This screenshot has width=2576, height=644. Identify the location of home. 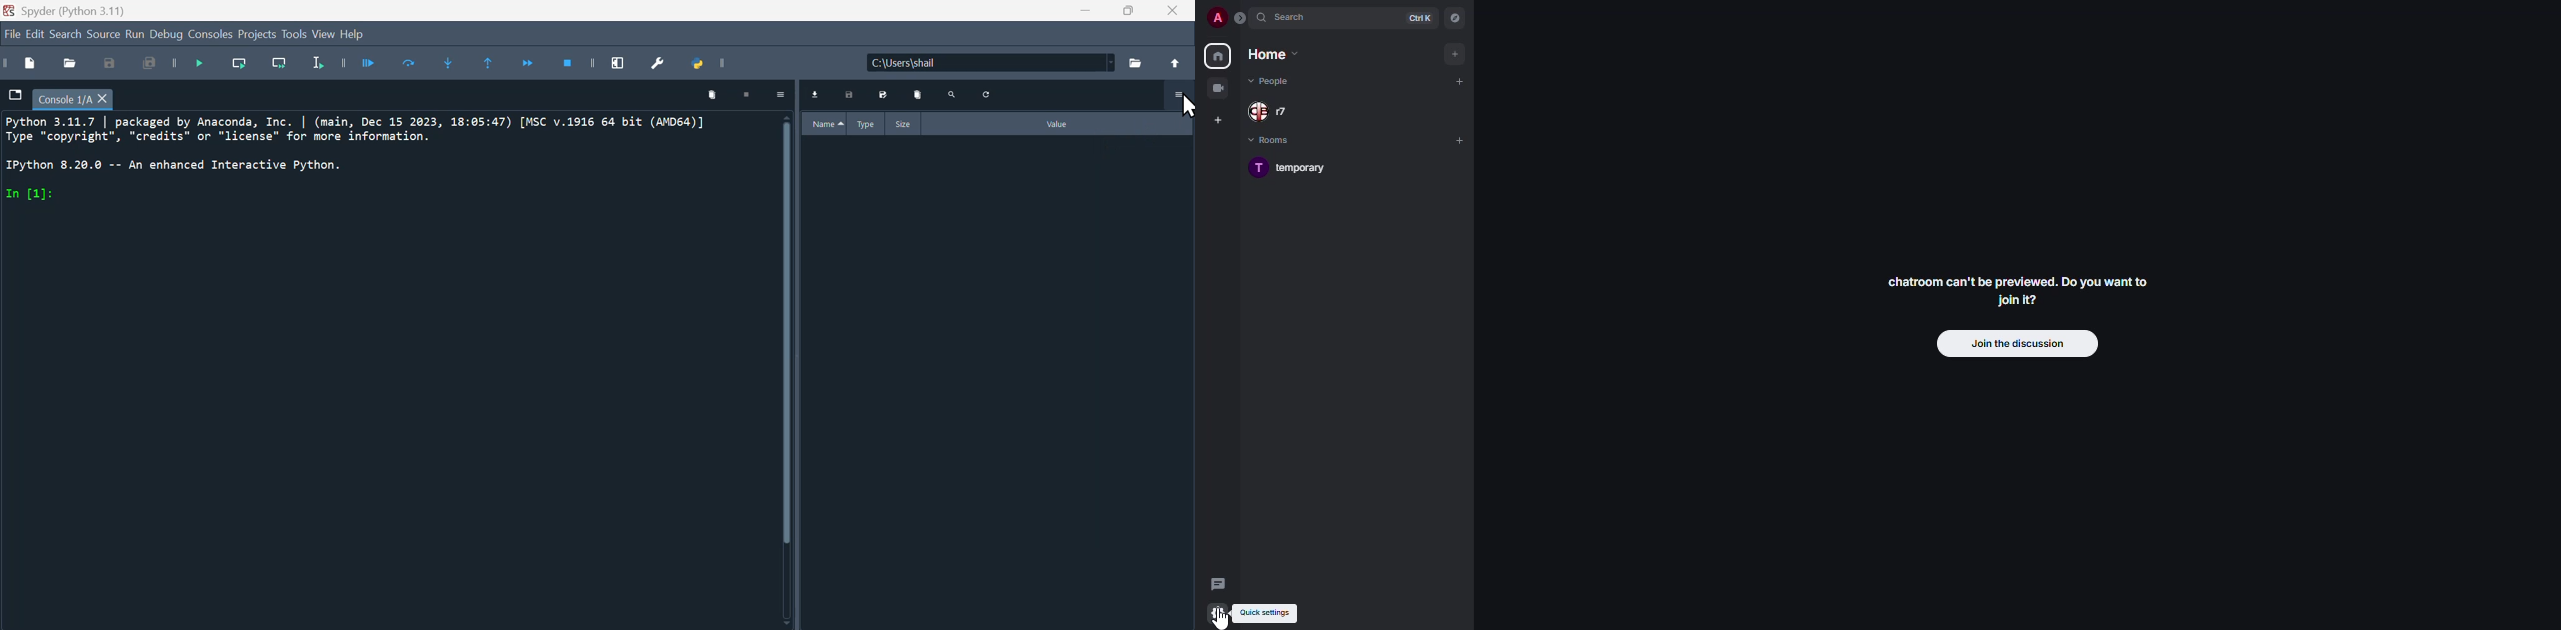
(1216, 56).